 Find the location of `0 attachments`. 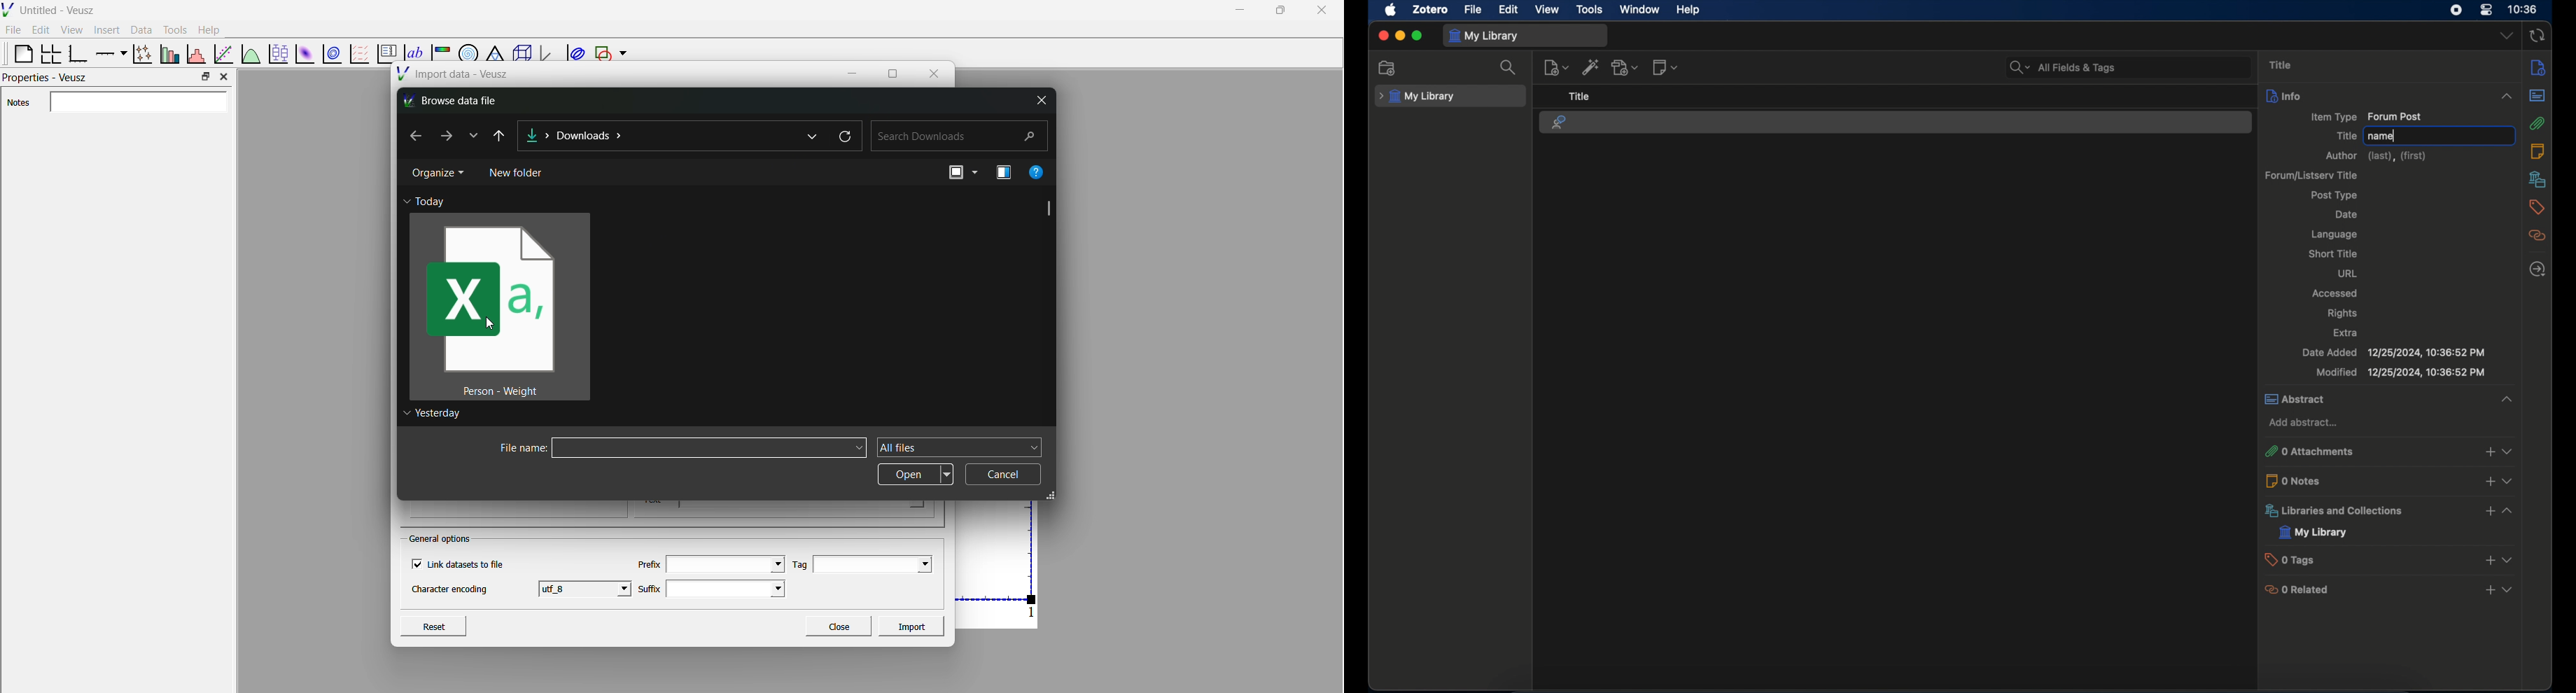

0 attachments is located at coordinates (2388, 452).